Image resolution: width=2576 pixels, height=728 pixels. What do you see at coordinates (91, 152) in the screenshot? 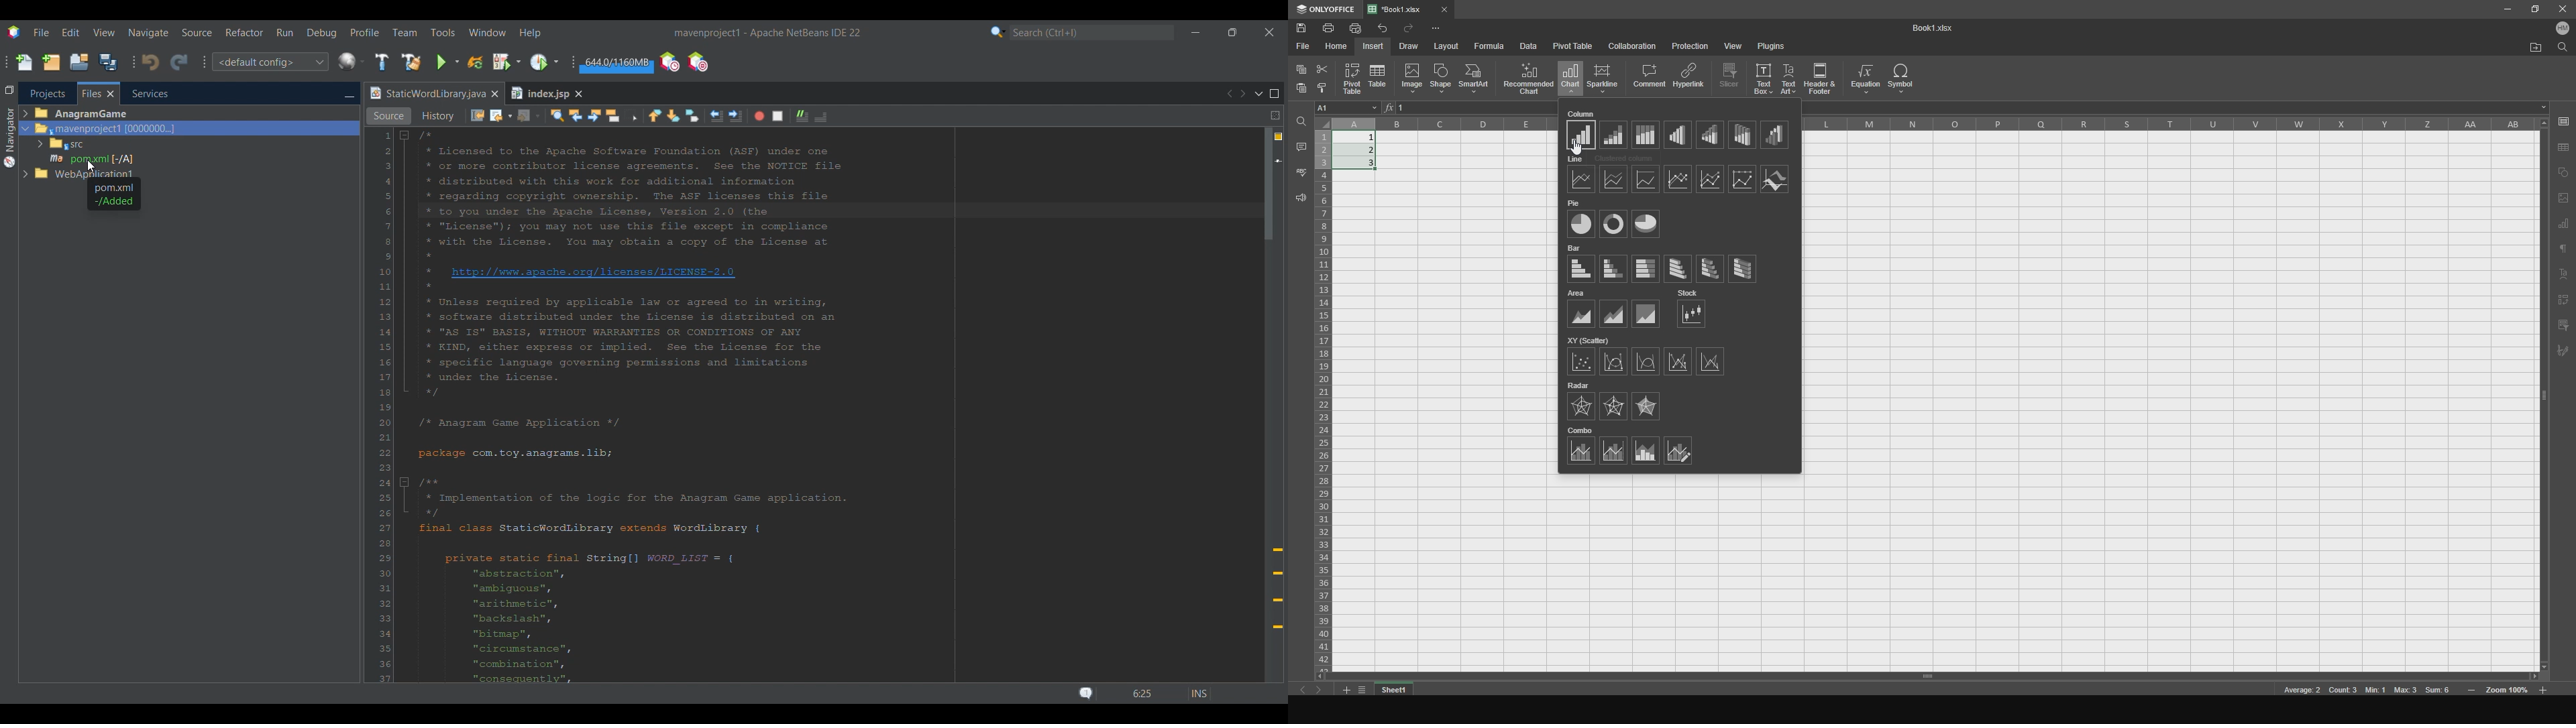
I see `Files under current selection` at bounding box center [91, 152].